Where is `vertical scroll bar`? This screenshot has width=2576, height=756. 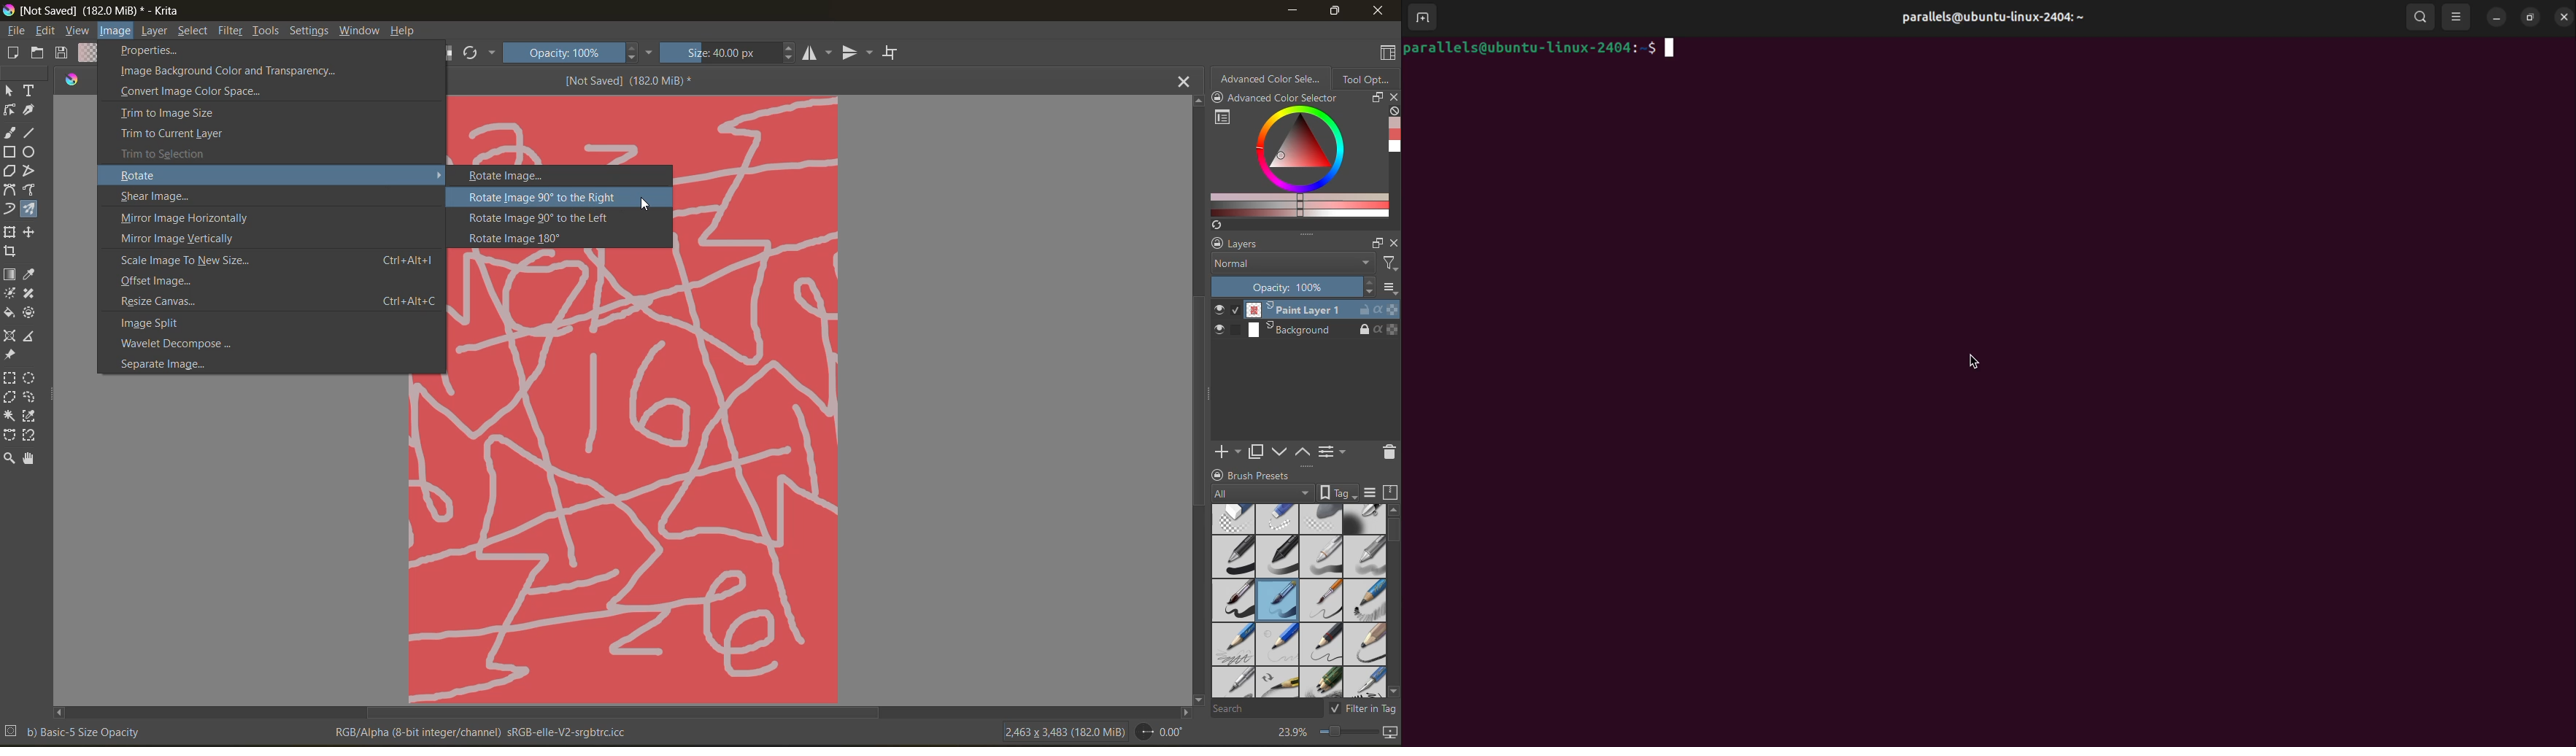
vertical scroll bar is located at coordinates (1392, 530).